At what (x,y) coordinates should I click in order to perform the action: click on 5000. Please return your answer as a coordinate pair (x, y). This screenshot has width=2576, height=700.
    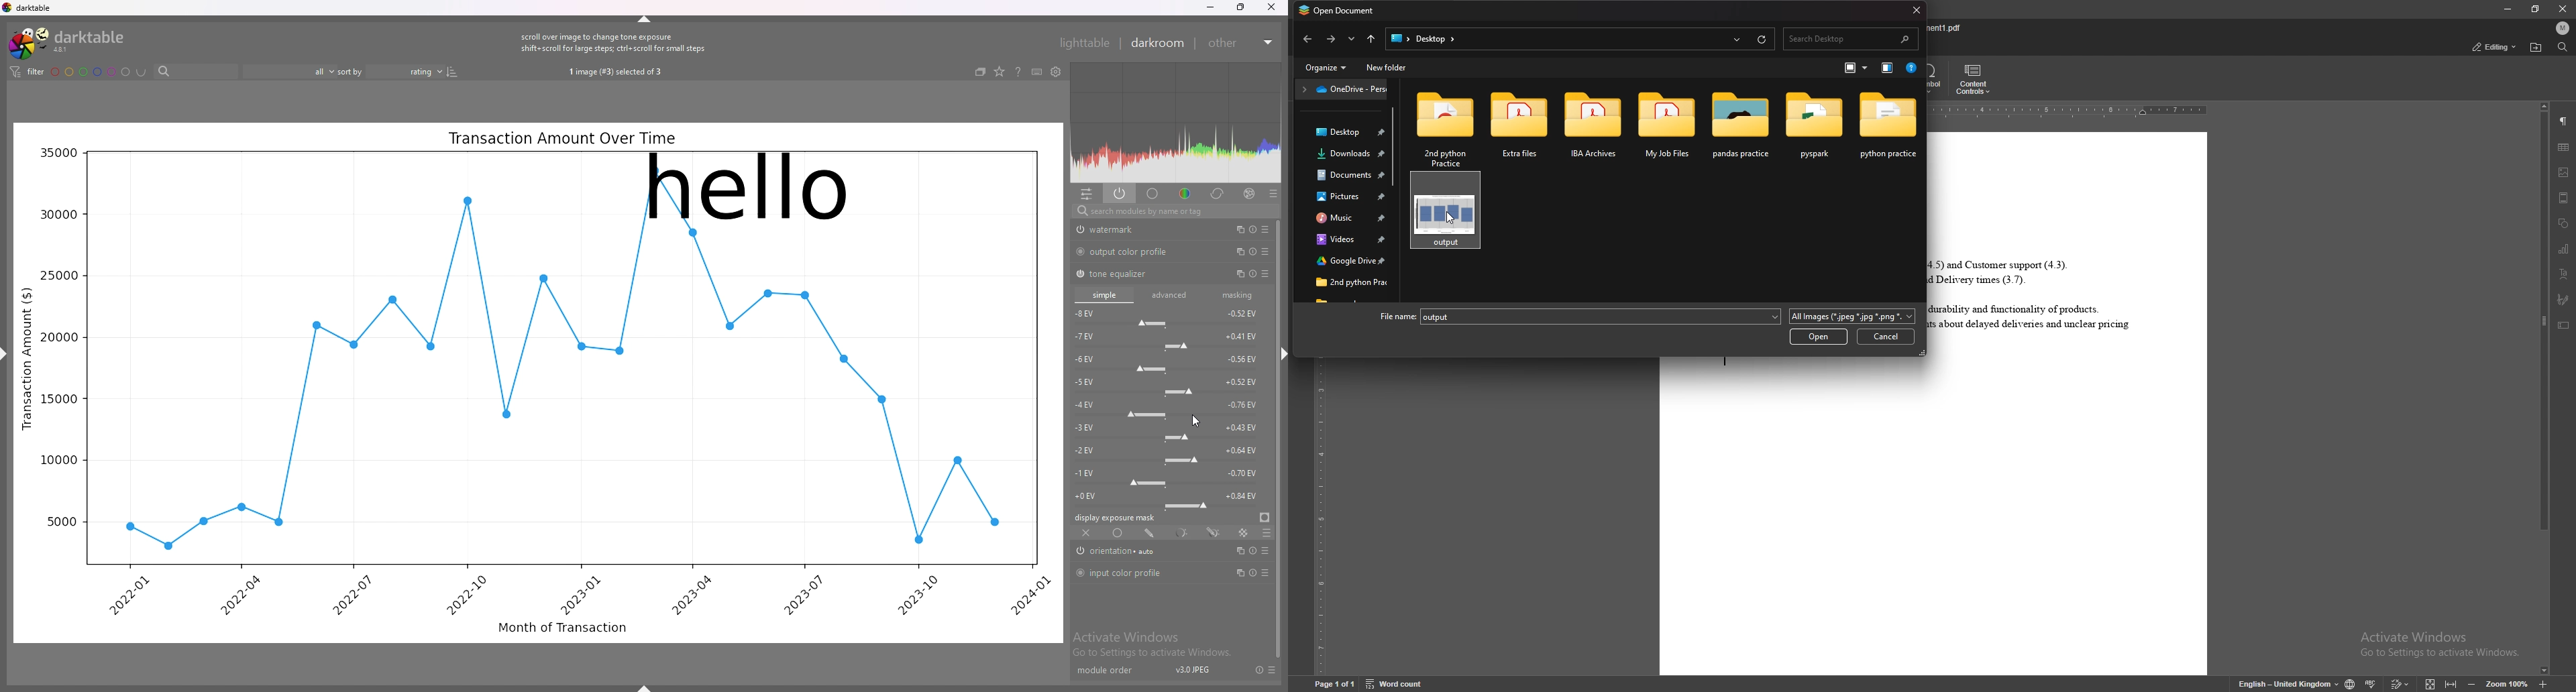
    Looking at the image, I should click on (60, 521).